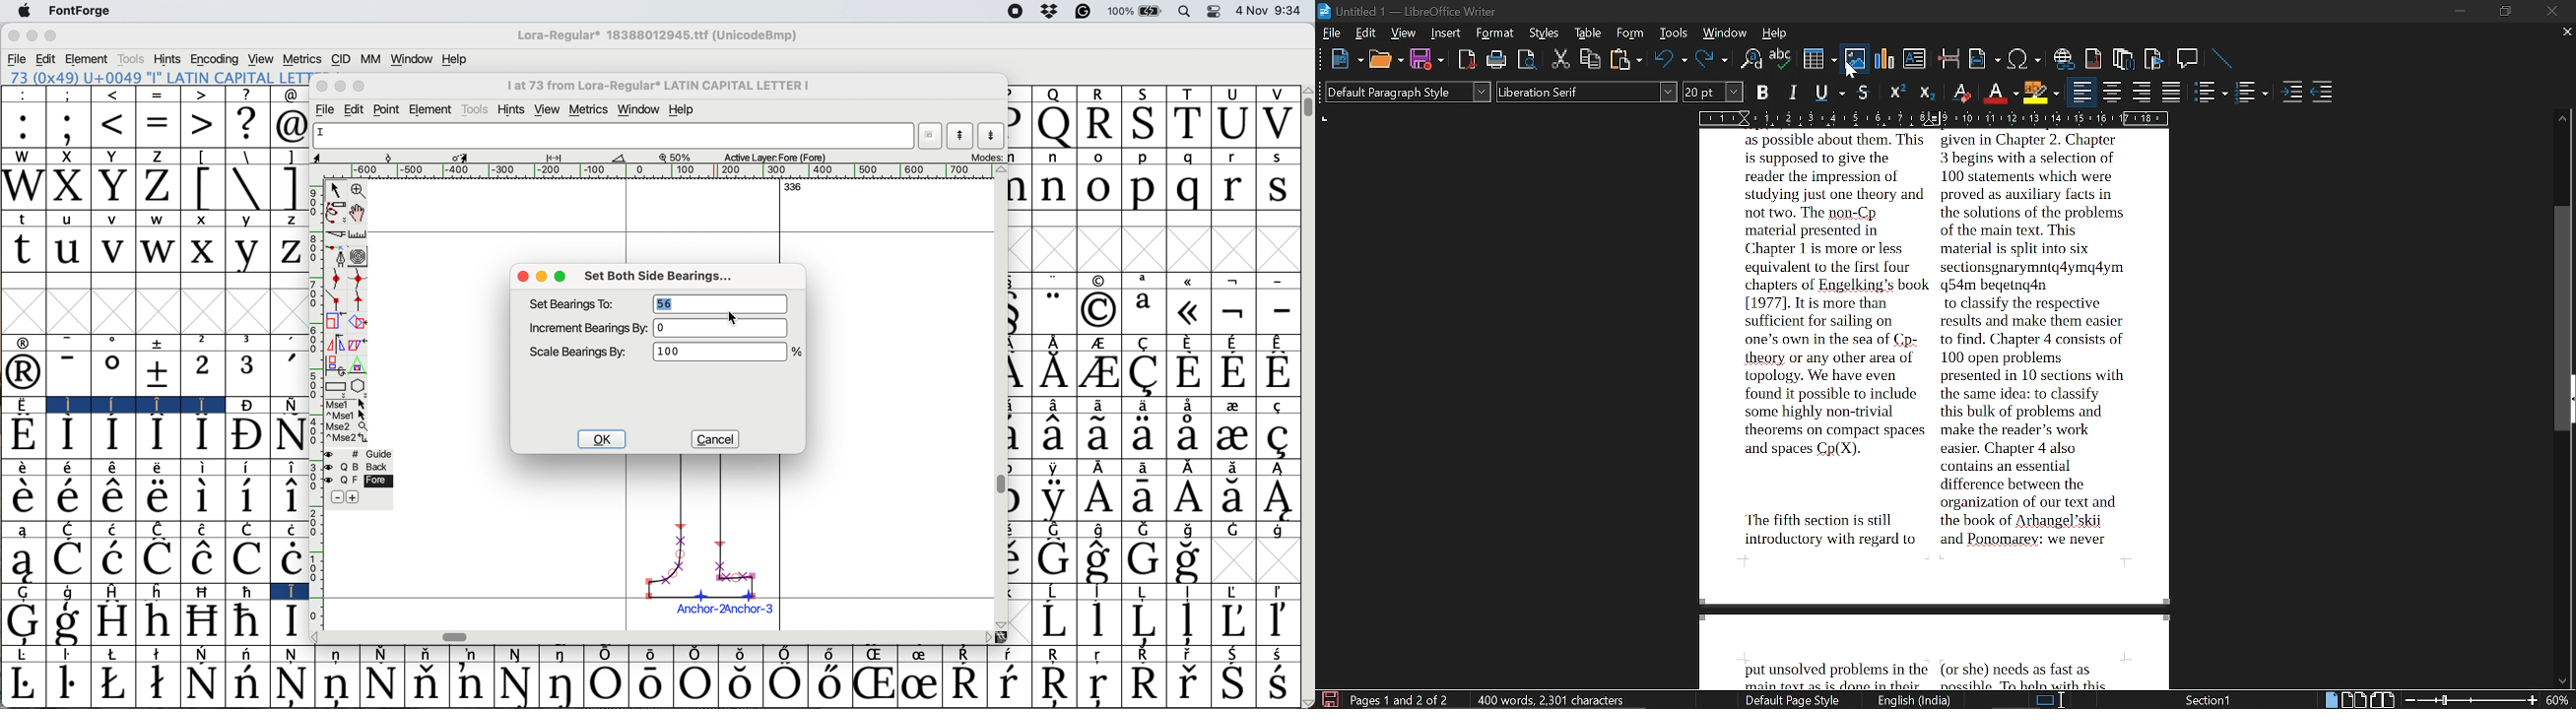 Image resolution: width=2576 pixels, height=728 pixels. What do you see at coordinates (70, 468) in the screenshot?
I see `Symbol` at bounding box center [70, 468].